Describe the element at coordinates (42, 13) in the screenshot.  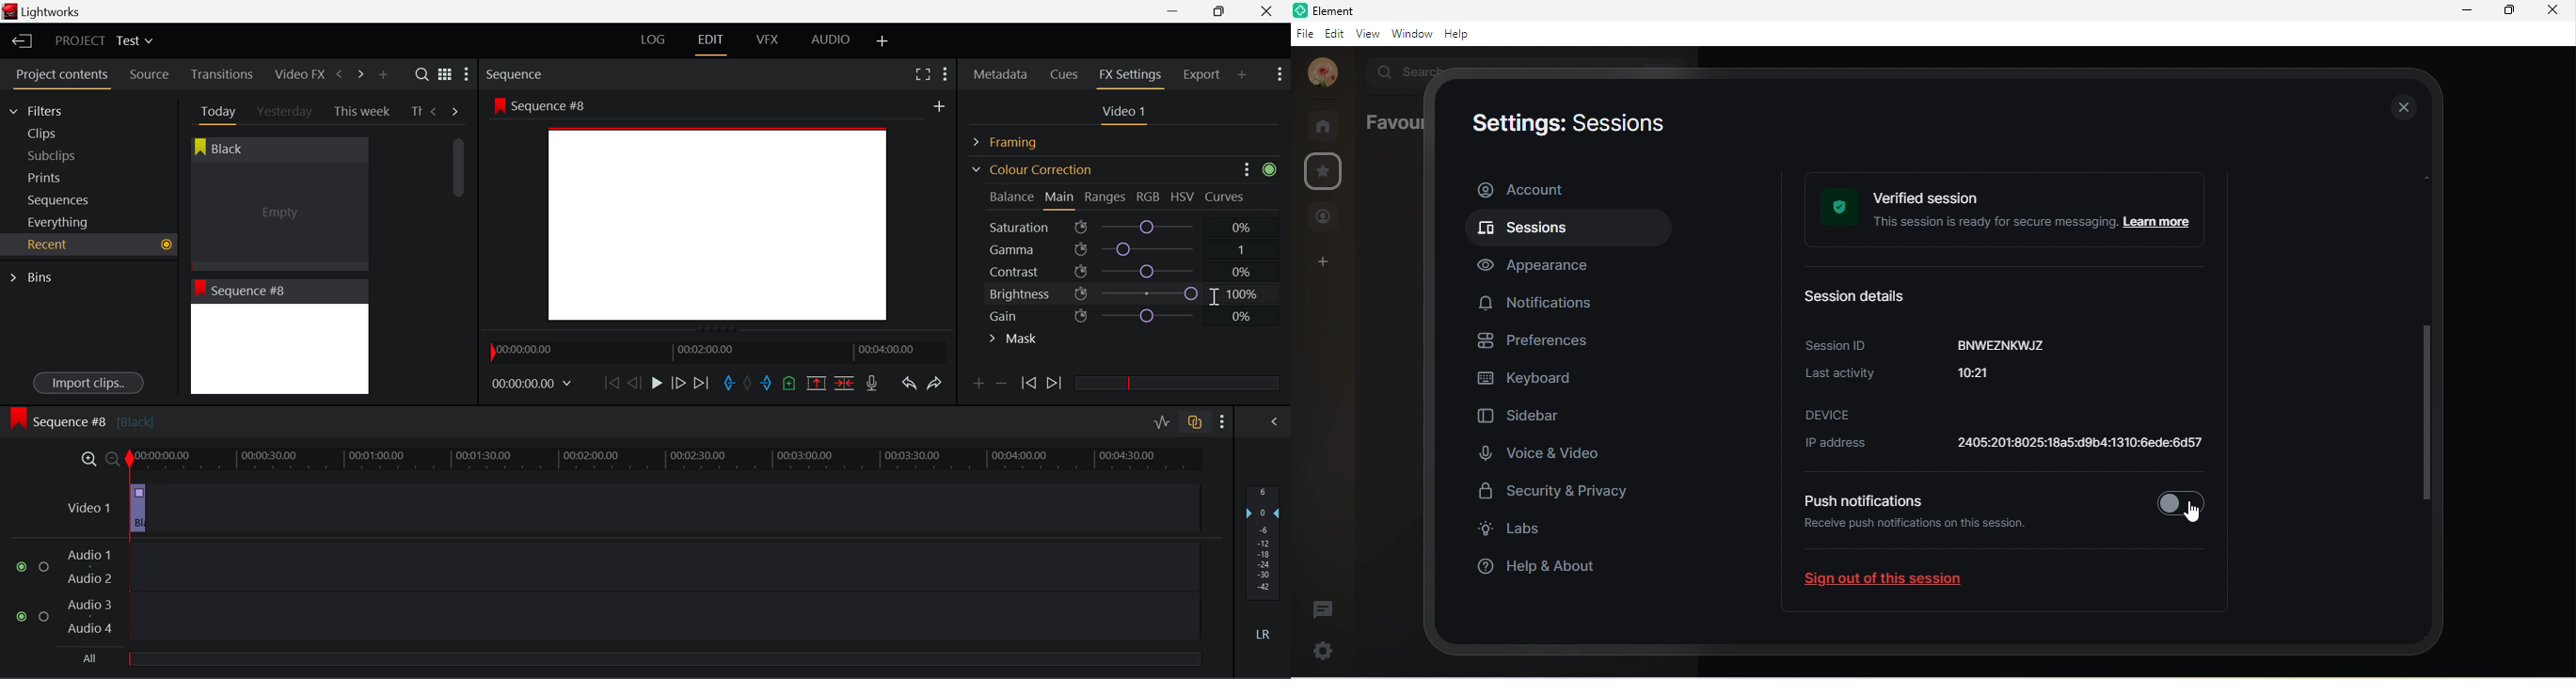
I see `Window Title` at that location.